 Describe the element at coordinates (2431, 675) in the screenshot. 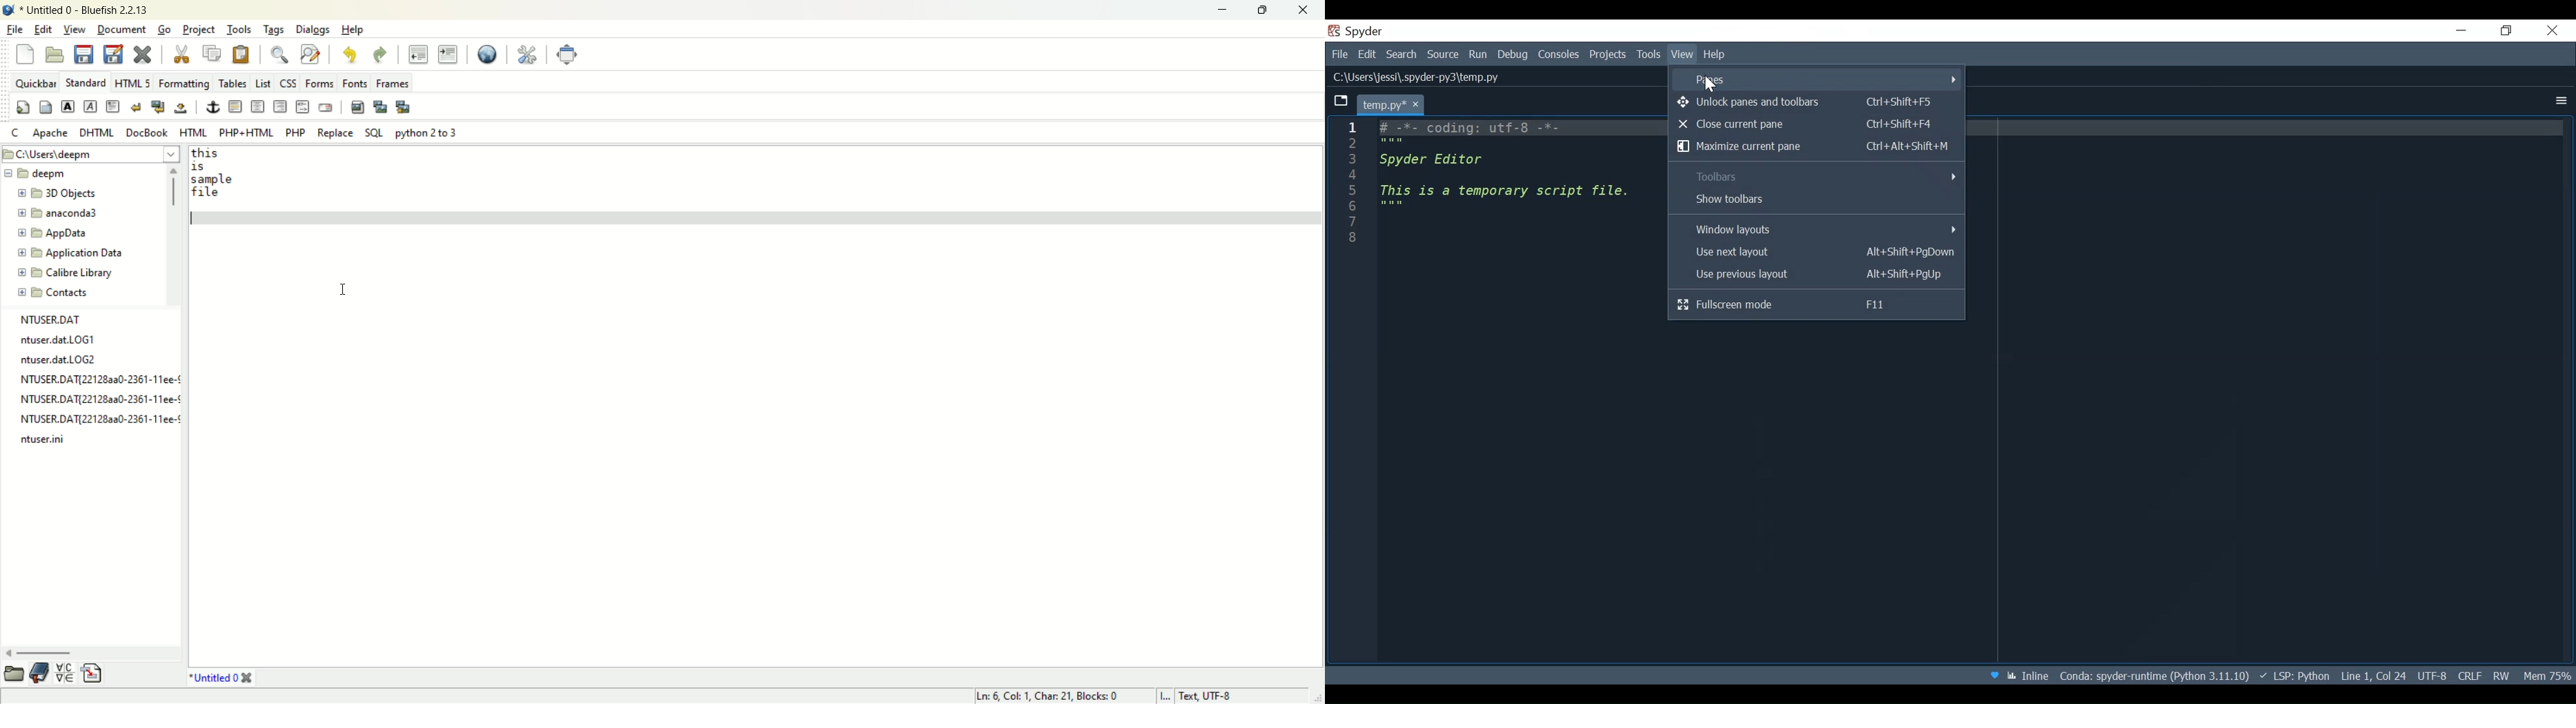

I see `File Encoding` at that location.